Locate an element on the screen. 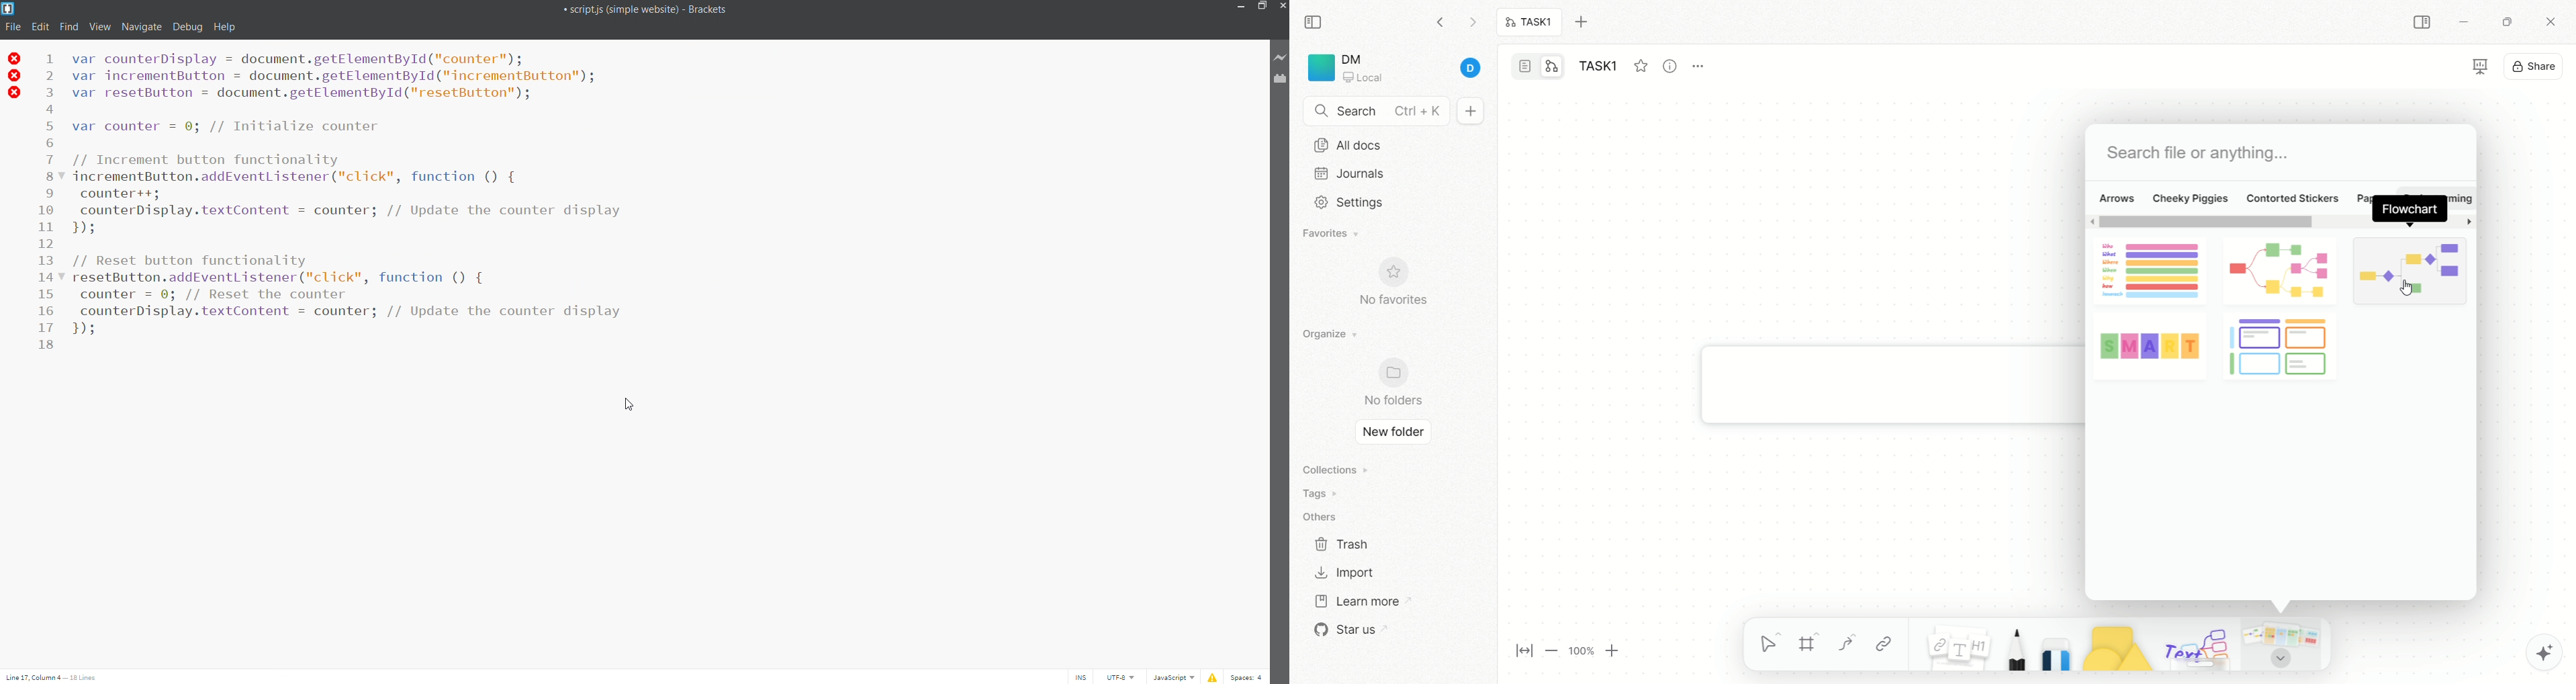 Image resolution: width=2576 pixels, height=700 pixels. arrows is located at coordinates (2116, 197).